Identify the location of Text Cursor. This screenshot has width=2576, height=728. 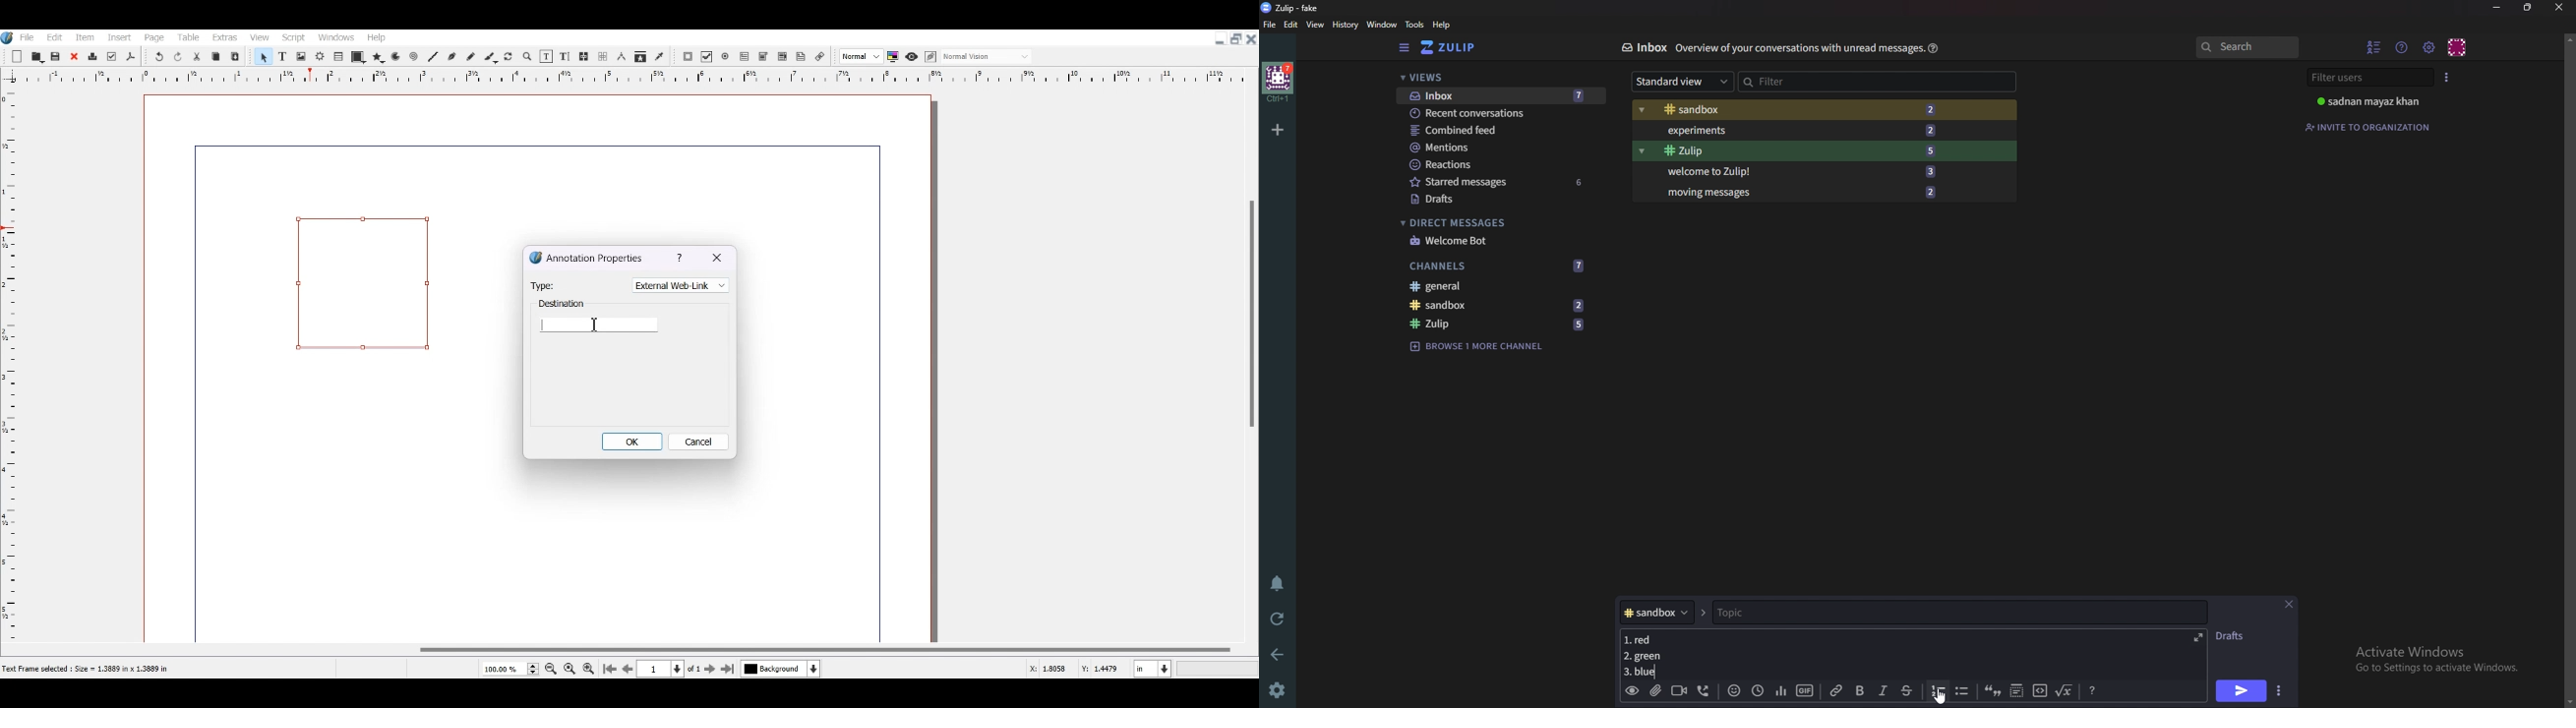
(595, 325).